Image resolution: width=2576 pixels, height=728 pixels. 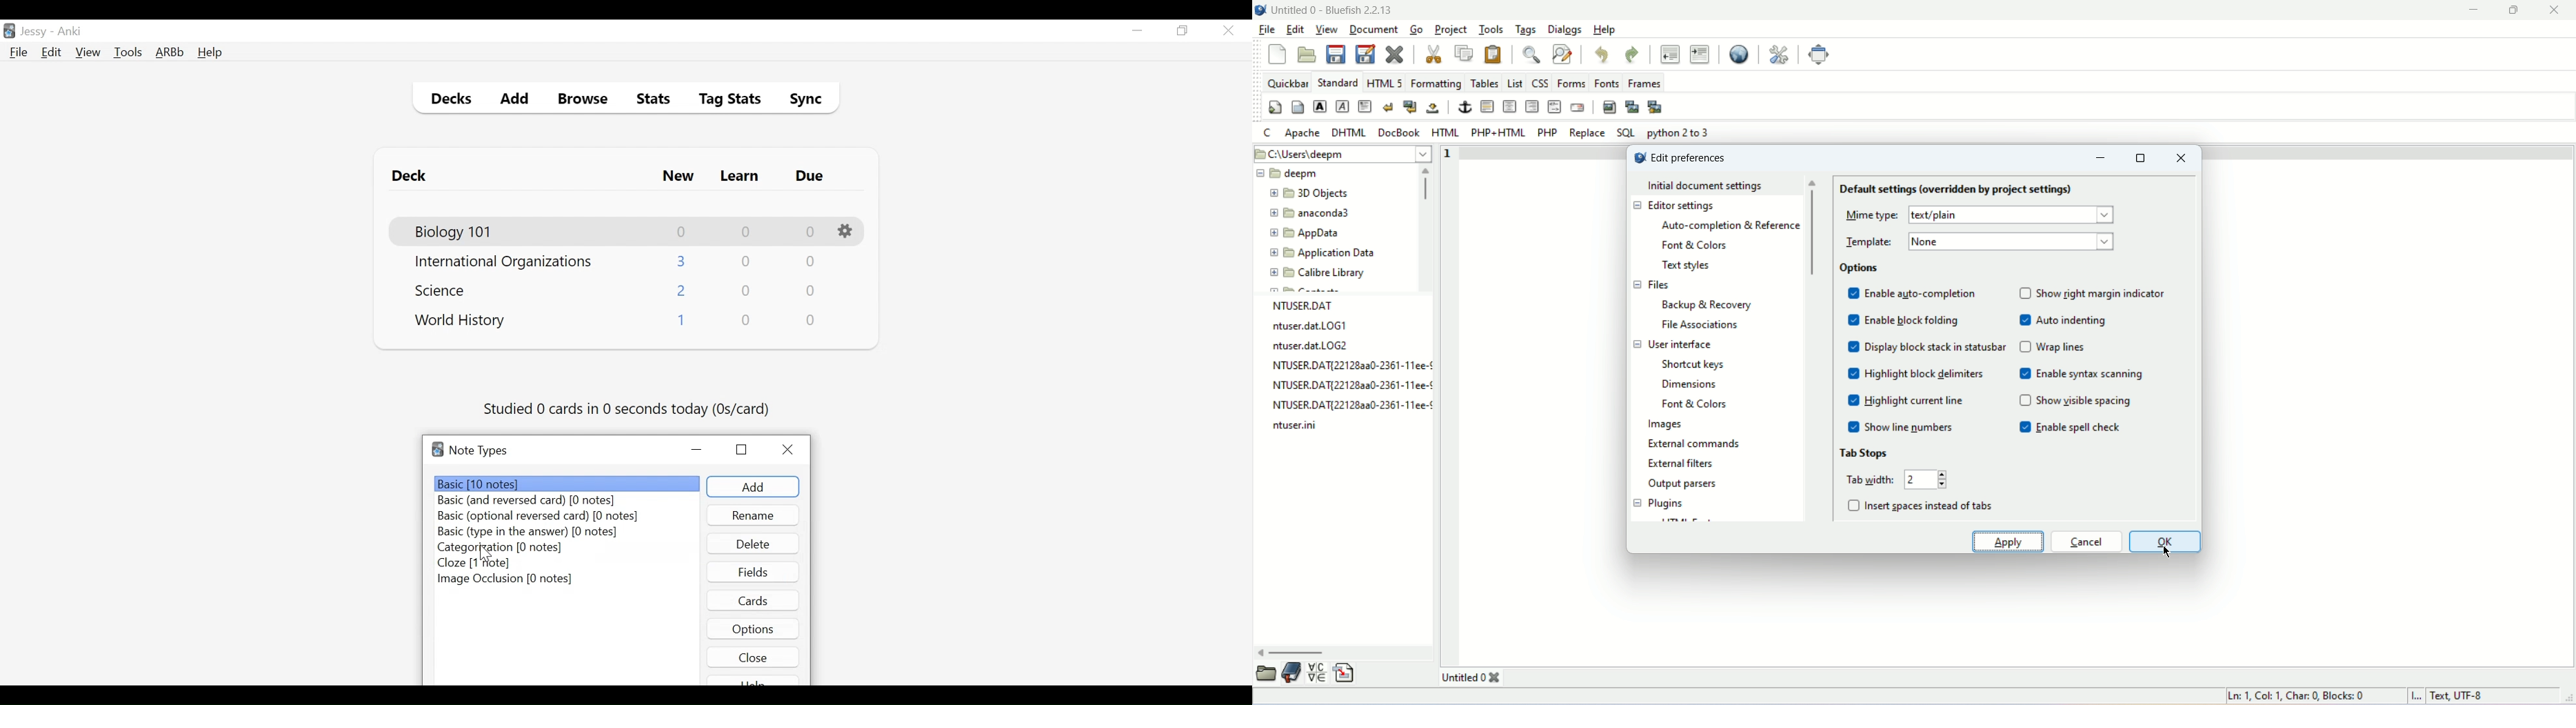 I want to click on Due Card Count, so click(x=812, y=321).